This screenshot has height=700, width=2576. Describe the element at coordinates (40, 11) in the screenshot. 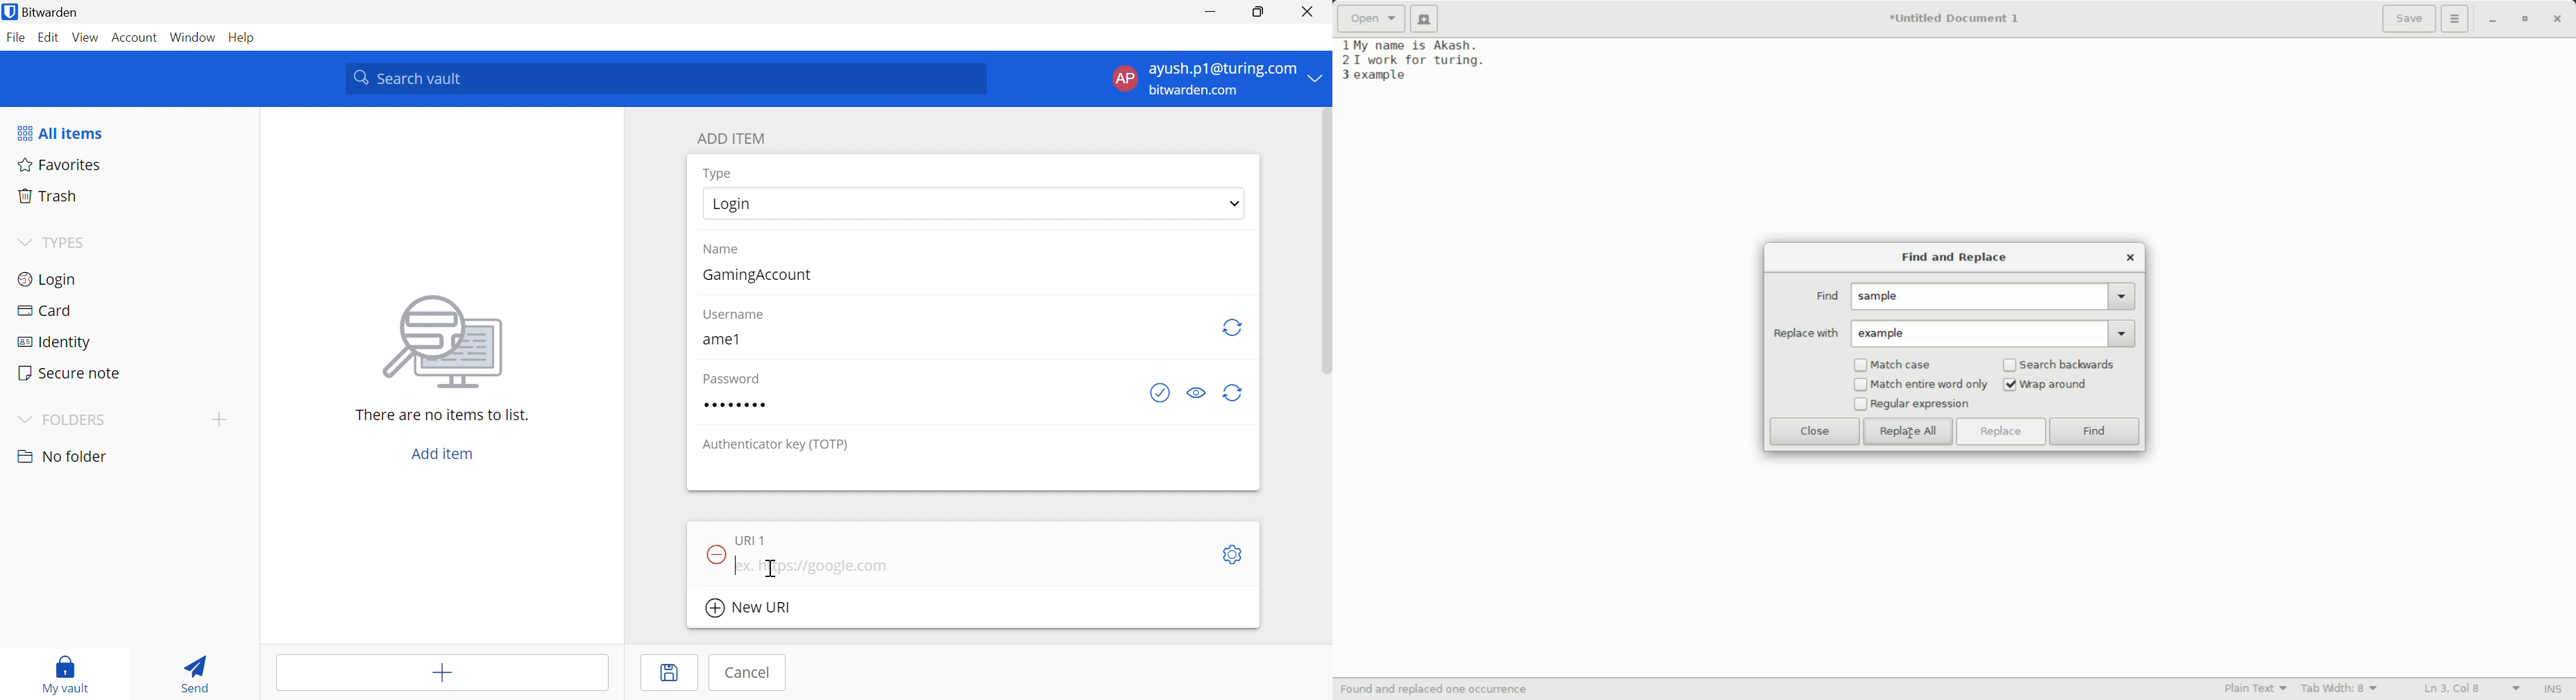

I see `Bitwarden` at that location.